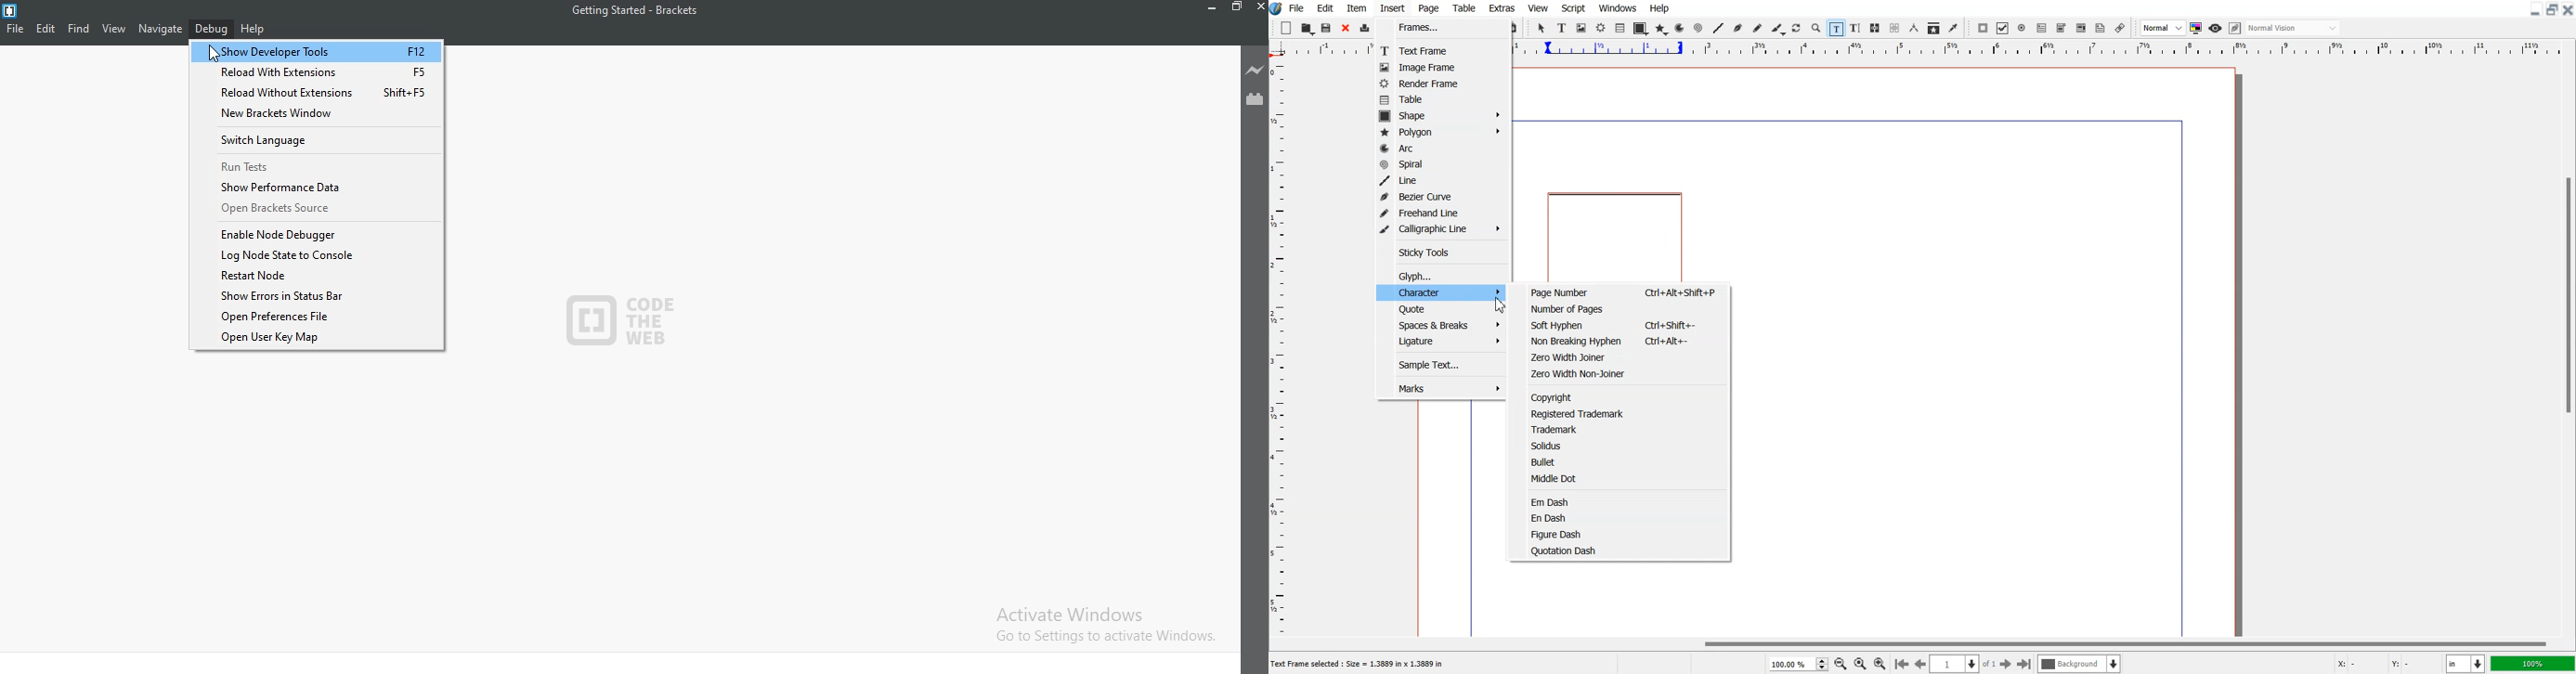 Image resolution: width=2576 pixels, height=700 pixels. Describe the element at coordinates (1212, 7) in the screenshot. I see `Minimize` at that location.